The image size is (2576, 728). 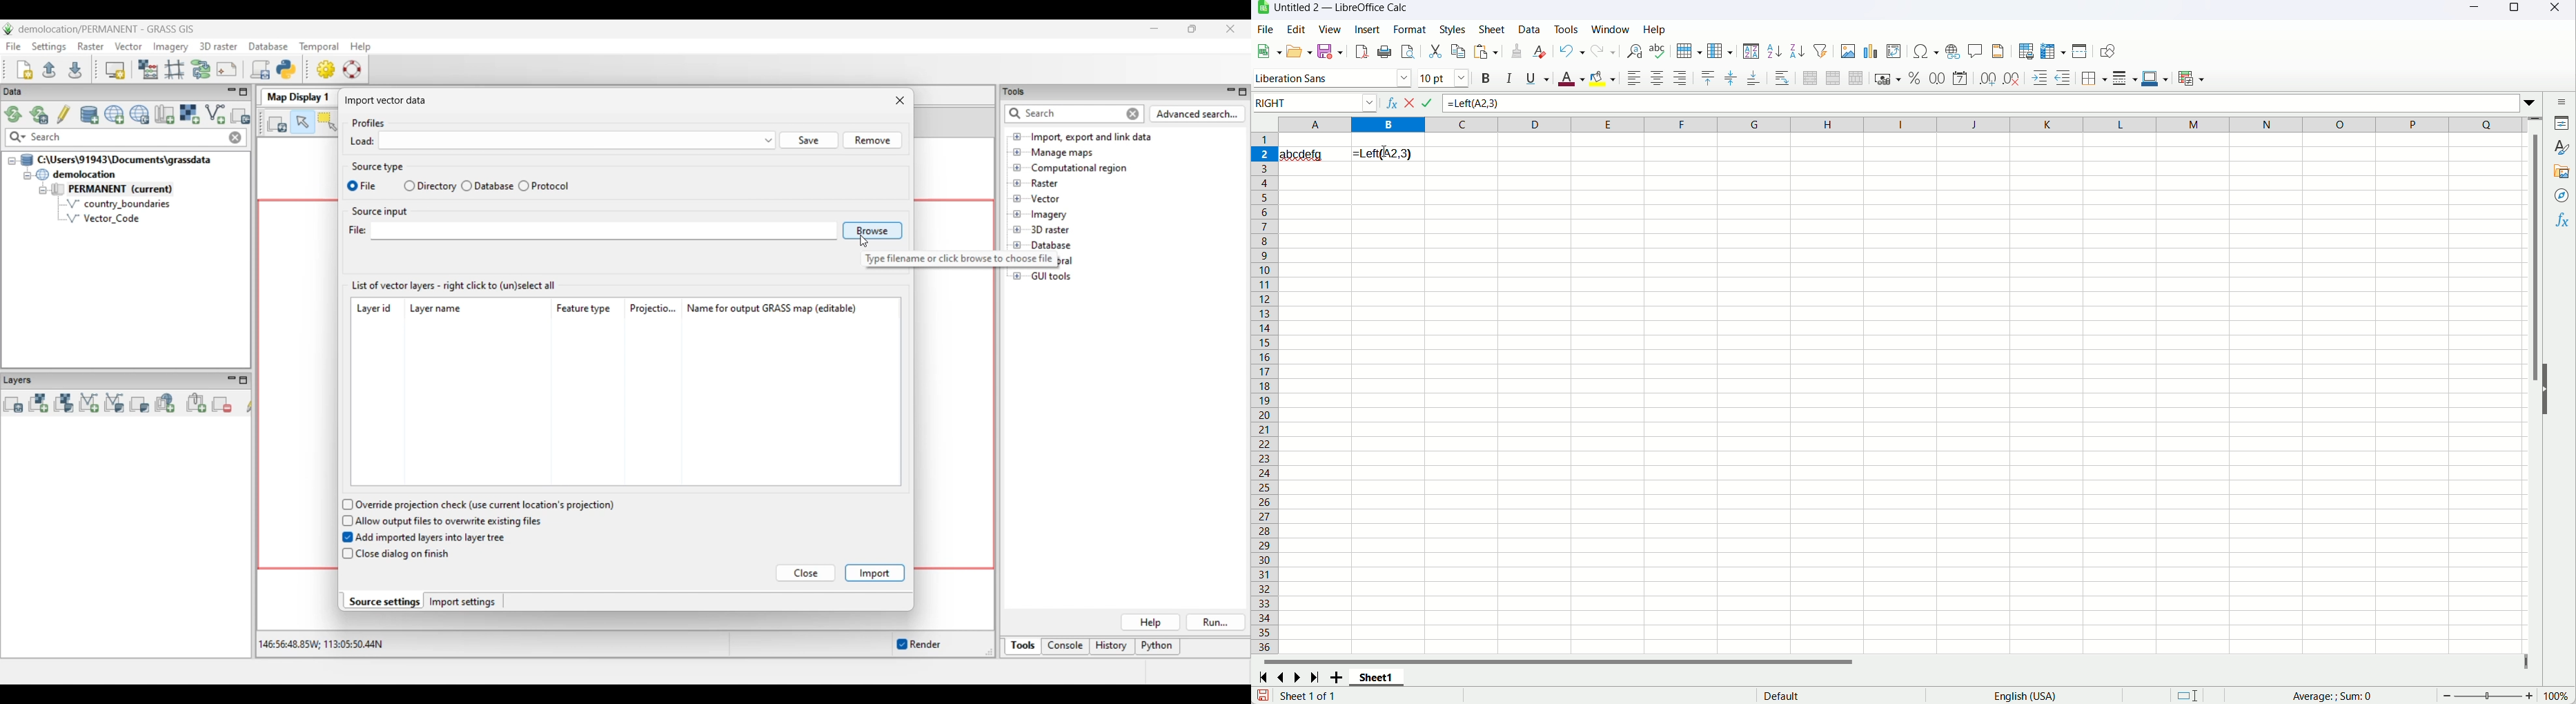 I want to click on background color, so click(x=1603, y=78).